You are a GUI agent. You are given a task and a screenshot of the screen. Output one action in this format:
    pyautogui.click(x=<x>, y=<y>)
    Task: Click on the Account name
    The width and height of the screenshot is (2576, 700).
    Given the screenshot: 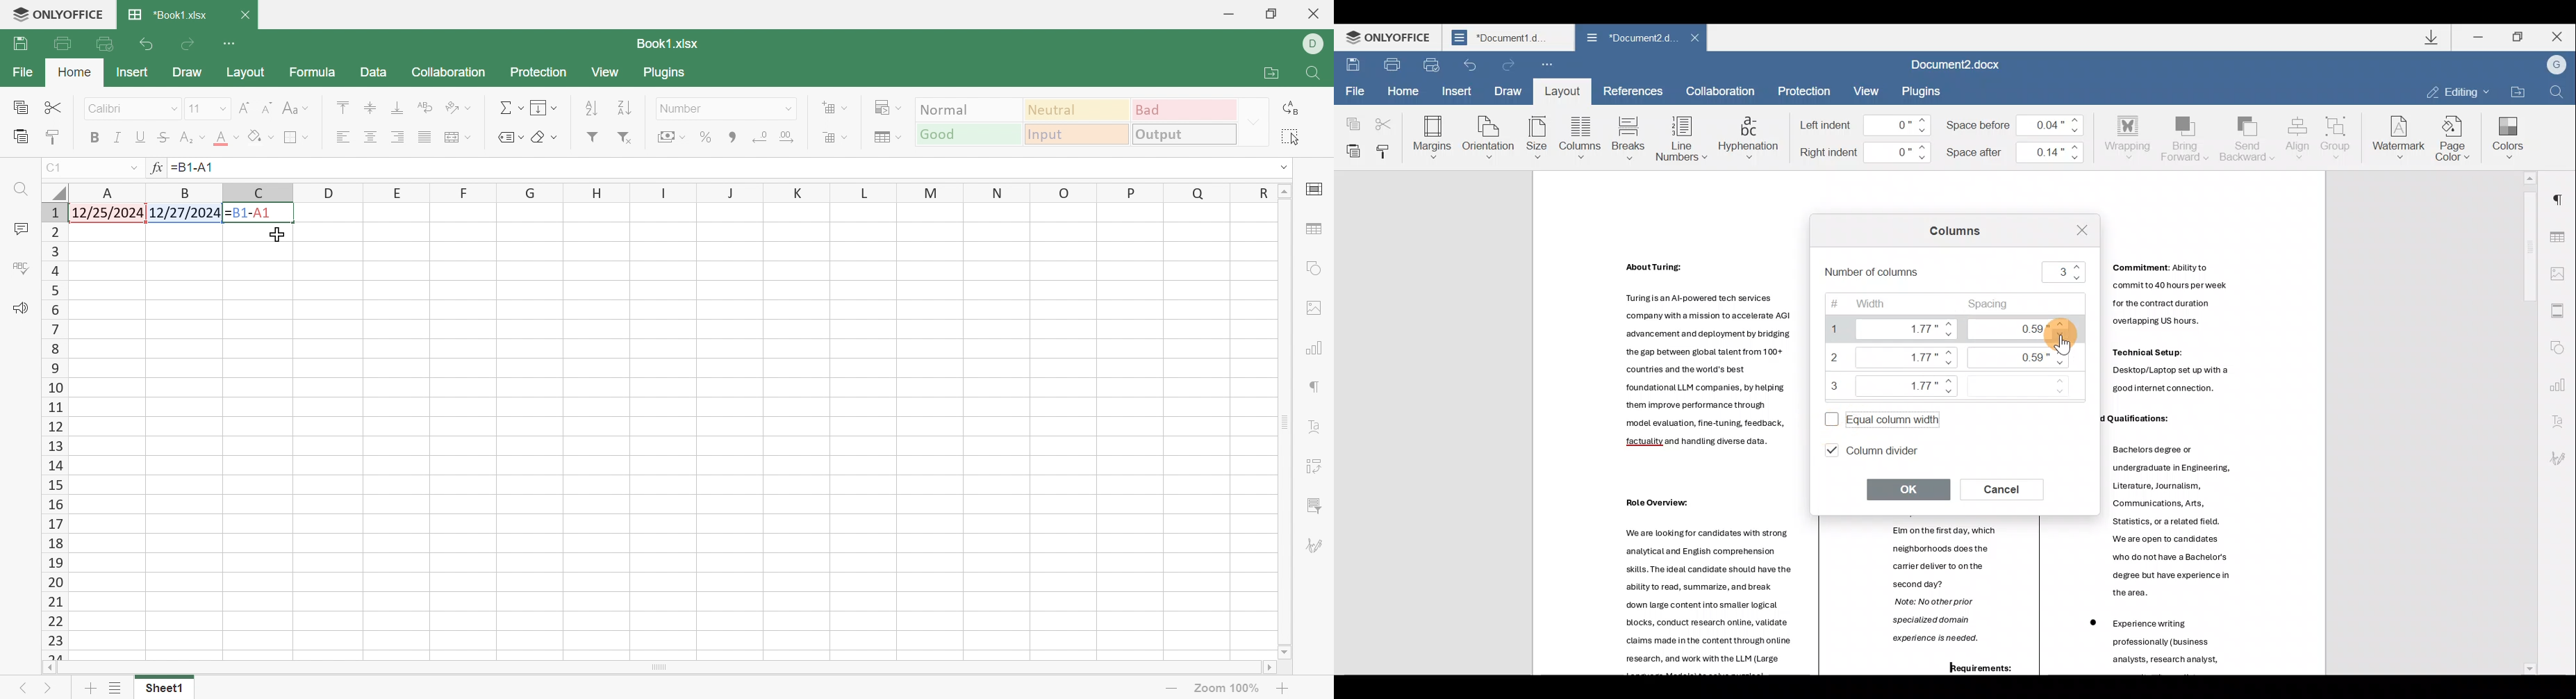 What is the action you would take?
    pyautogui.click(x=2556, y=66)
    